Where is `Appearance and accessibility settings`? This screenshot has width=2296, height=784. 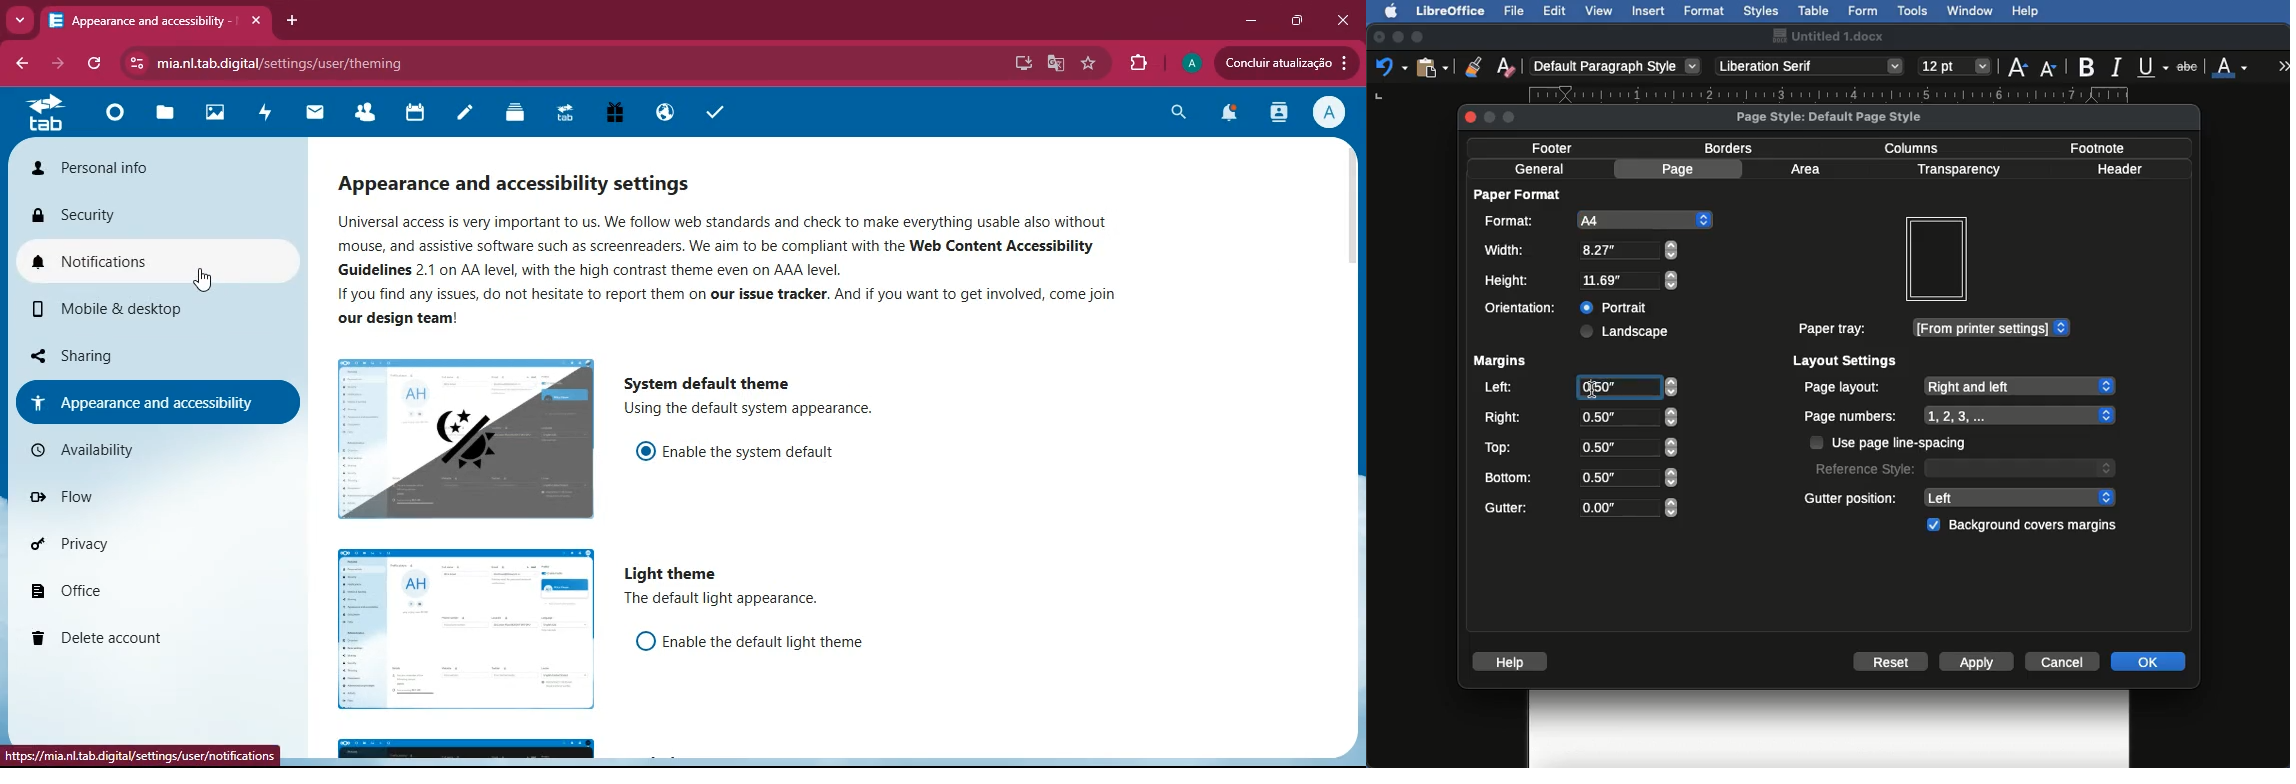
Appearance and accessibility settings is located at coordinates (520, 188).